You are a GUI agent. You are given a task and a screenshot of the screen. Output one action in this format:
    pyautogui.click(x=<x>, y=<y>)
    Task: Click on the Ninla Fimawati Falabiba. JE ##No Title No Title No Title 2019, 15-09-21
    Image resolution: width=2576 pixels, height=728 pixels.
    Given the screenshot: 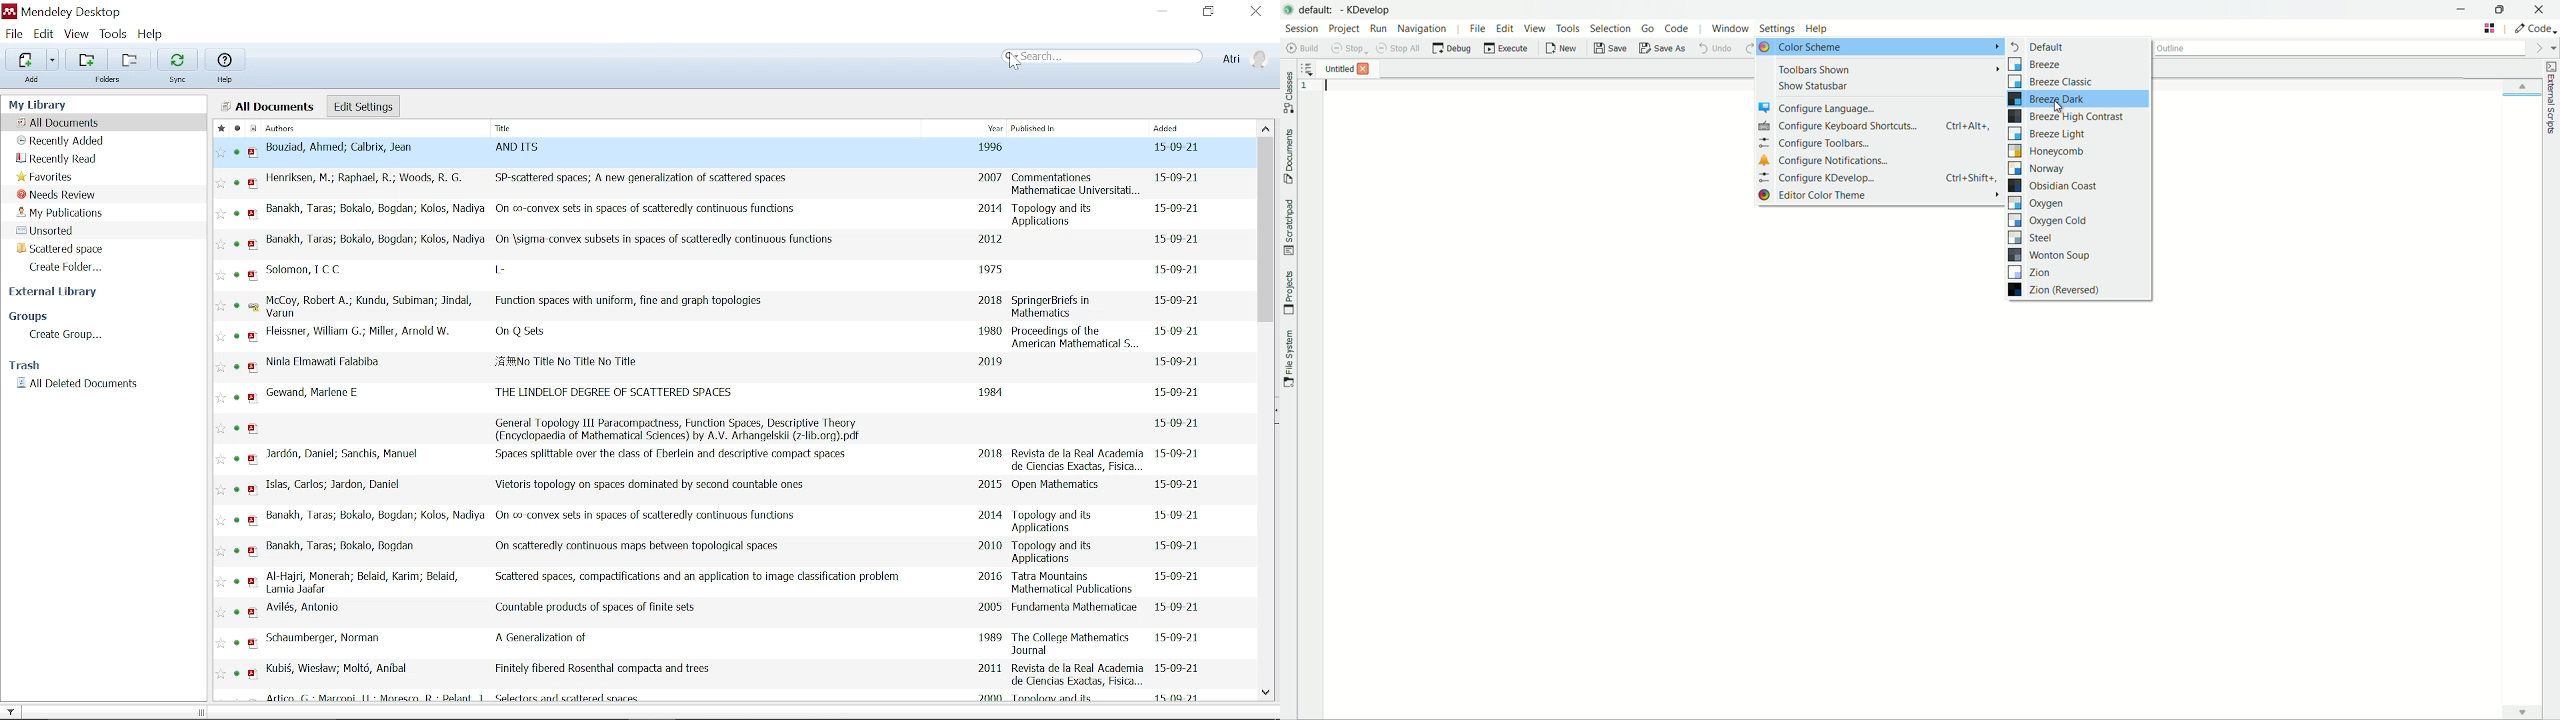 What is the action you would take?
    pyautogui.click(x=728, y=366)
    